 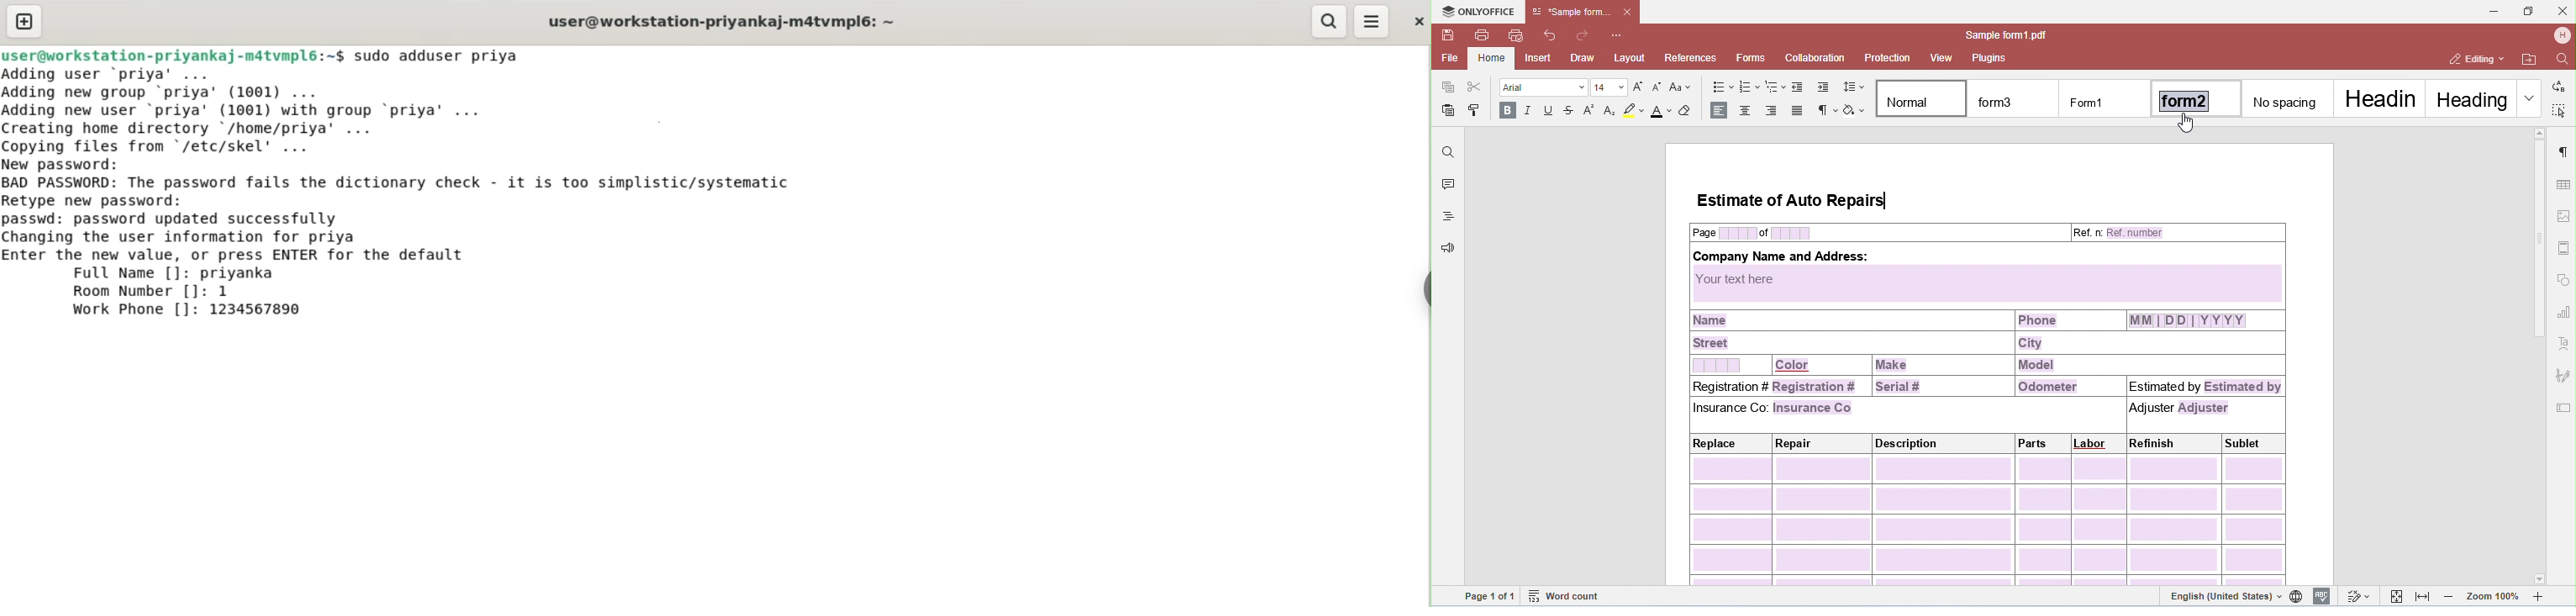 I want to click on form in default style, so click(x=1987, y=372).